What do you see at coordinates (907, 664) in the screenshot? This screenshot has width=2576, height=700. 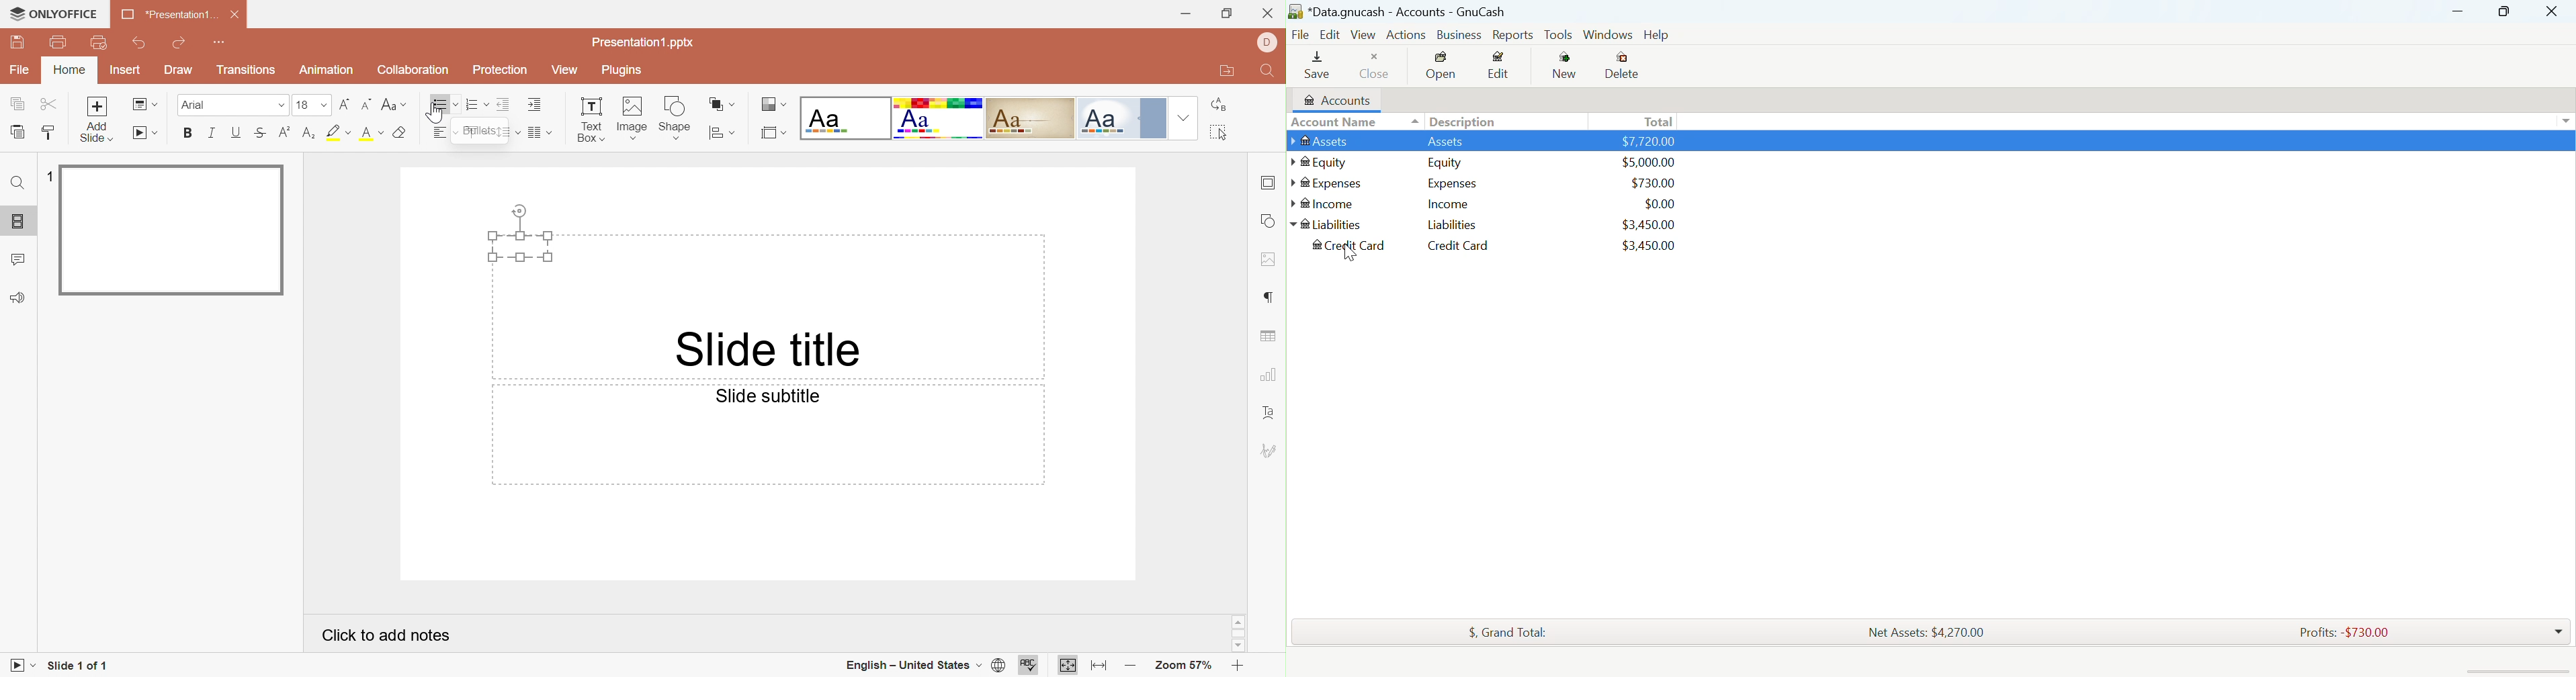 I see `English - United States` at bounding box center [907, 664].